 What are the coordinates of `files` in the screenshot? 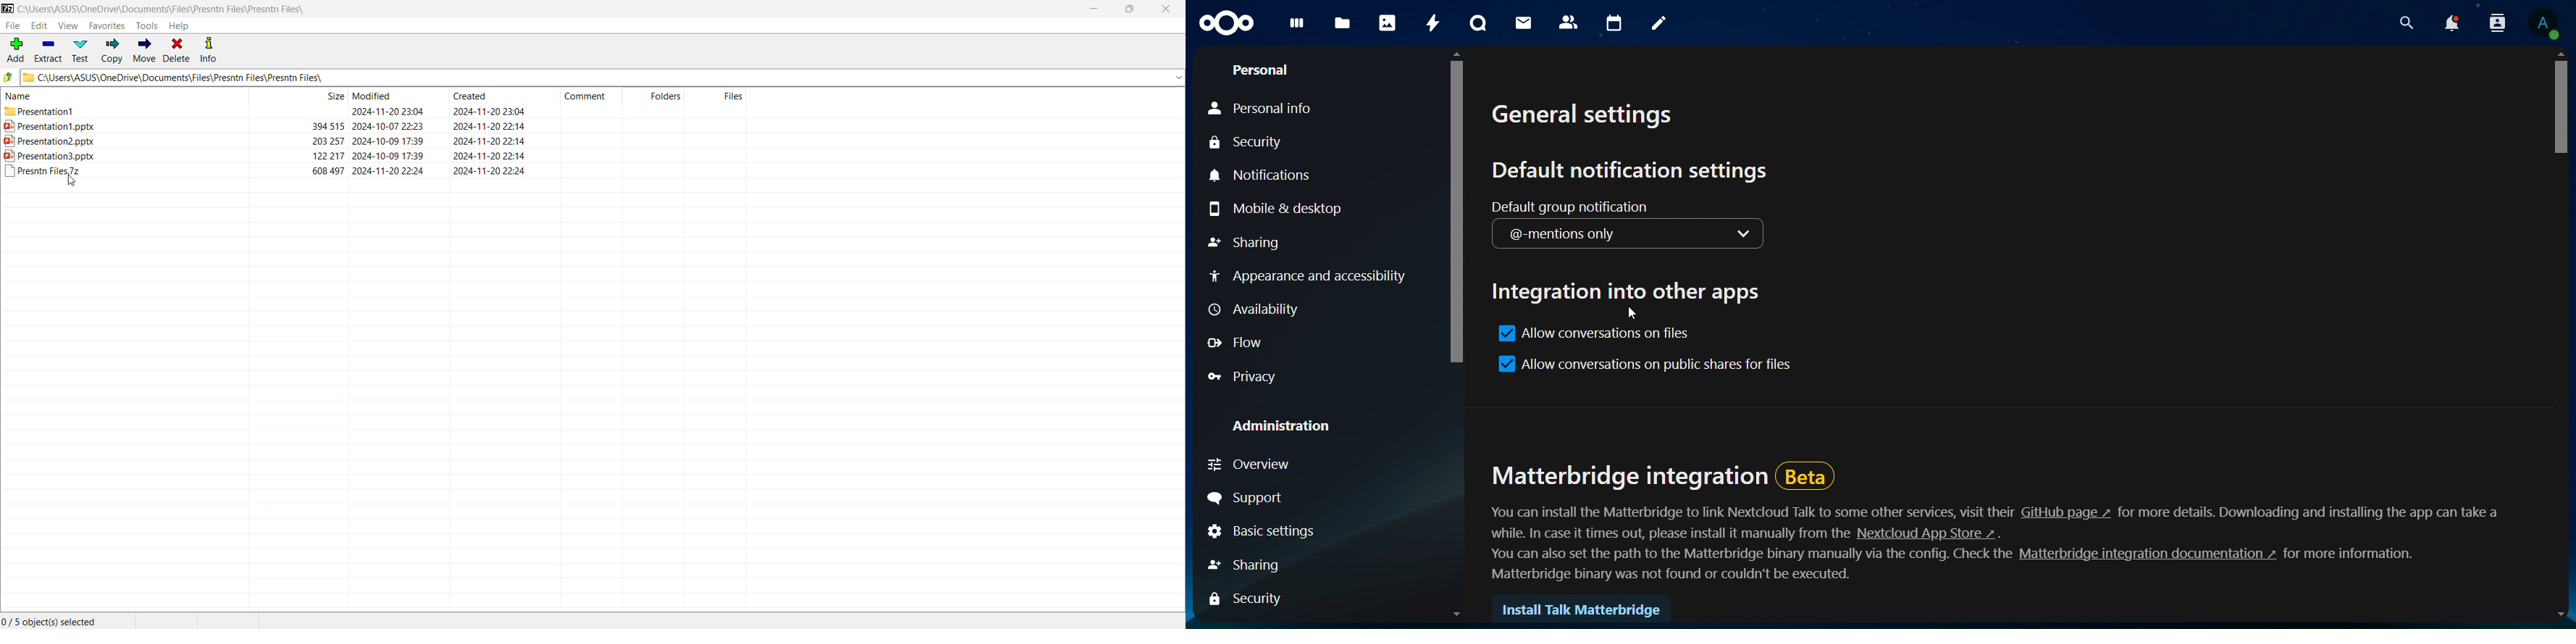 It's located at (1300, 28).